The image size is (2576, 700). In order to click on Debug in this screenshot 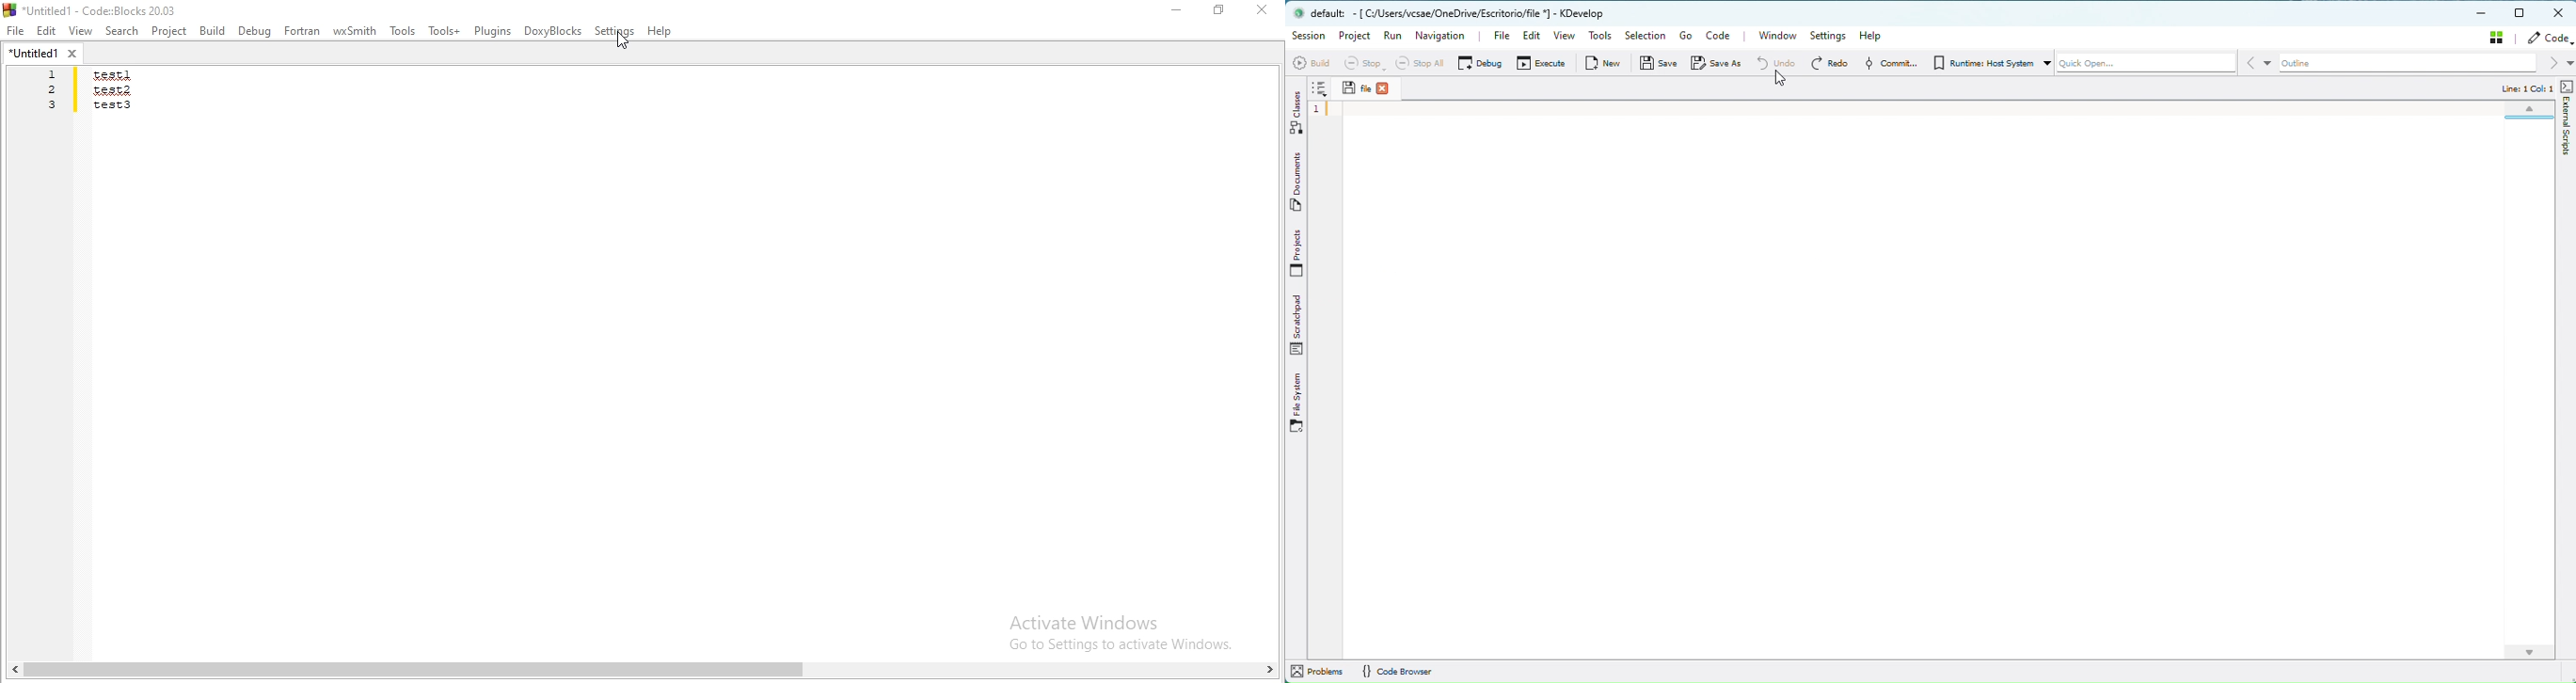, I will do `click(1481, 63)`.